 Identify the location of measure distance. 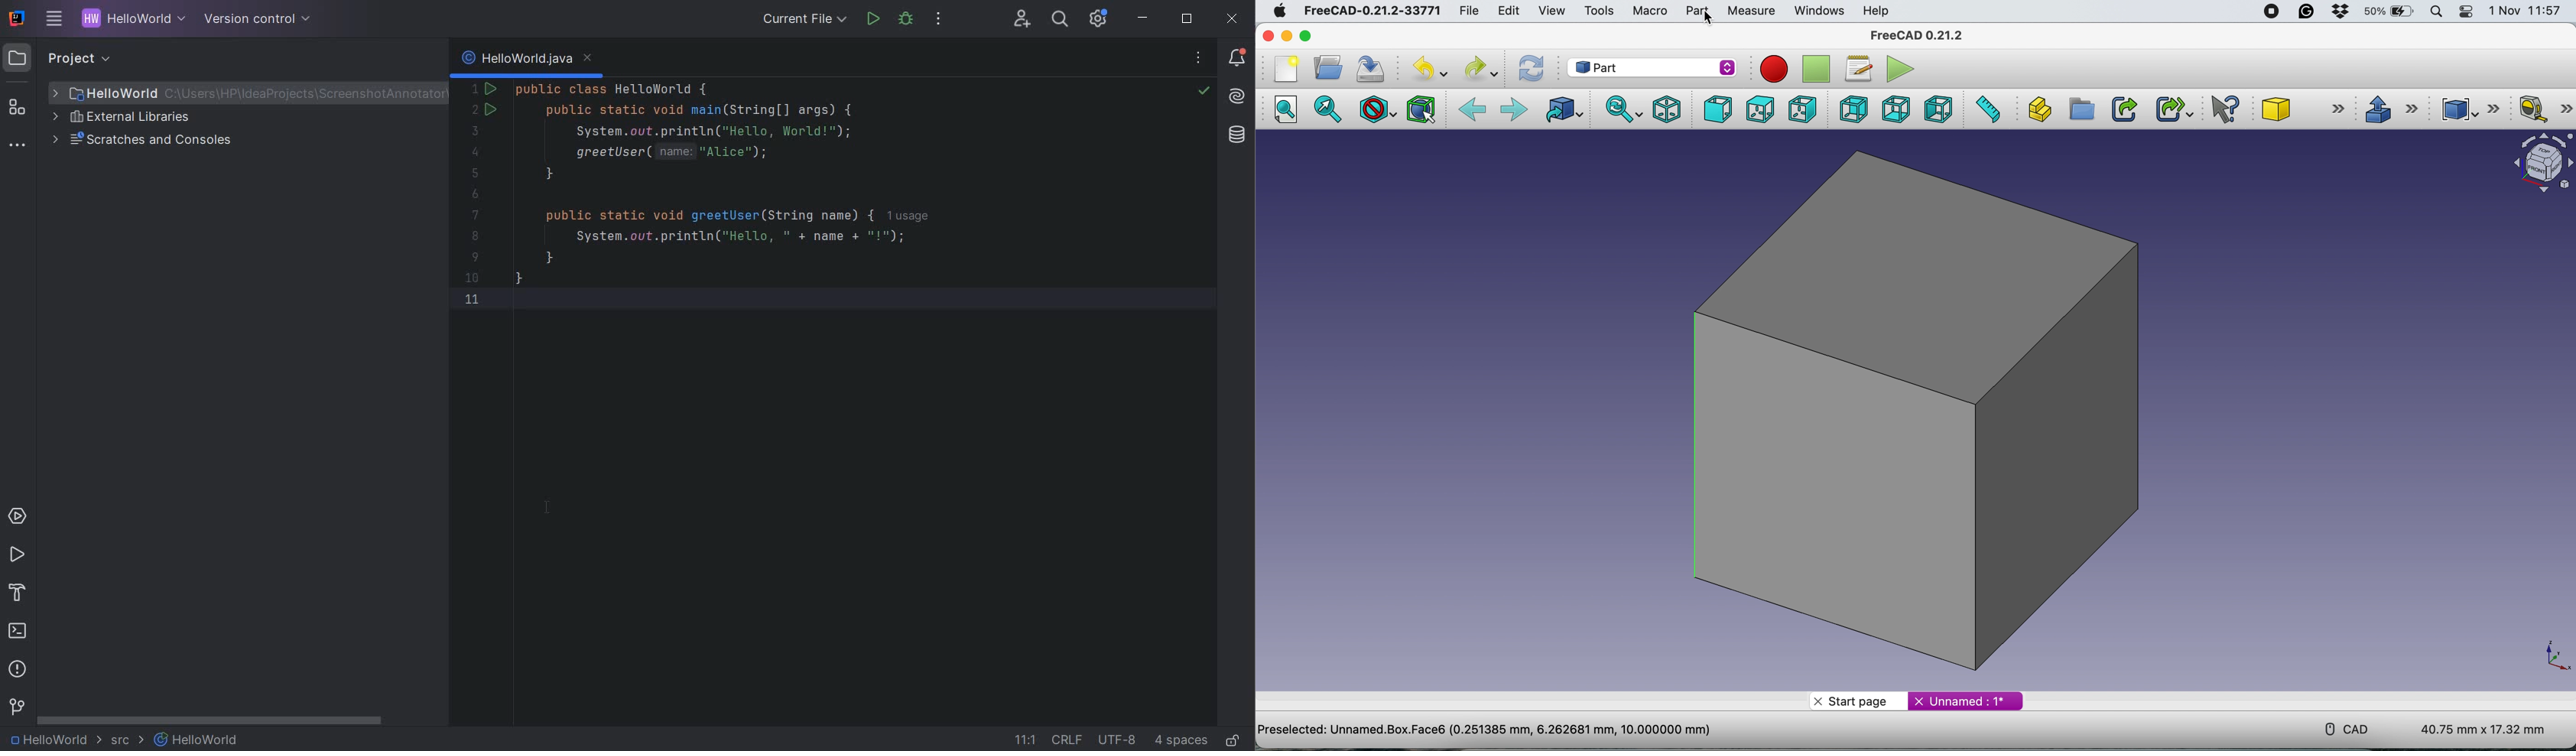
(1987, 109).